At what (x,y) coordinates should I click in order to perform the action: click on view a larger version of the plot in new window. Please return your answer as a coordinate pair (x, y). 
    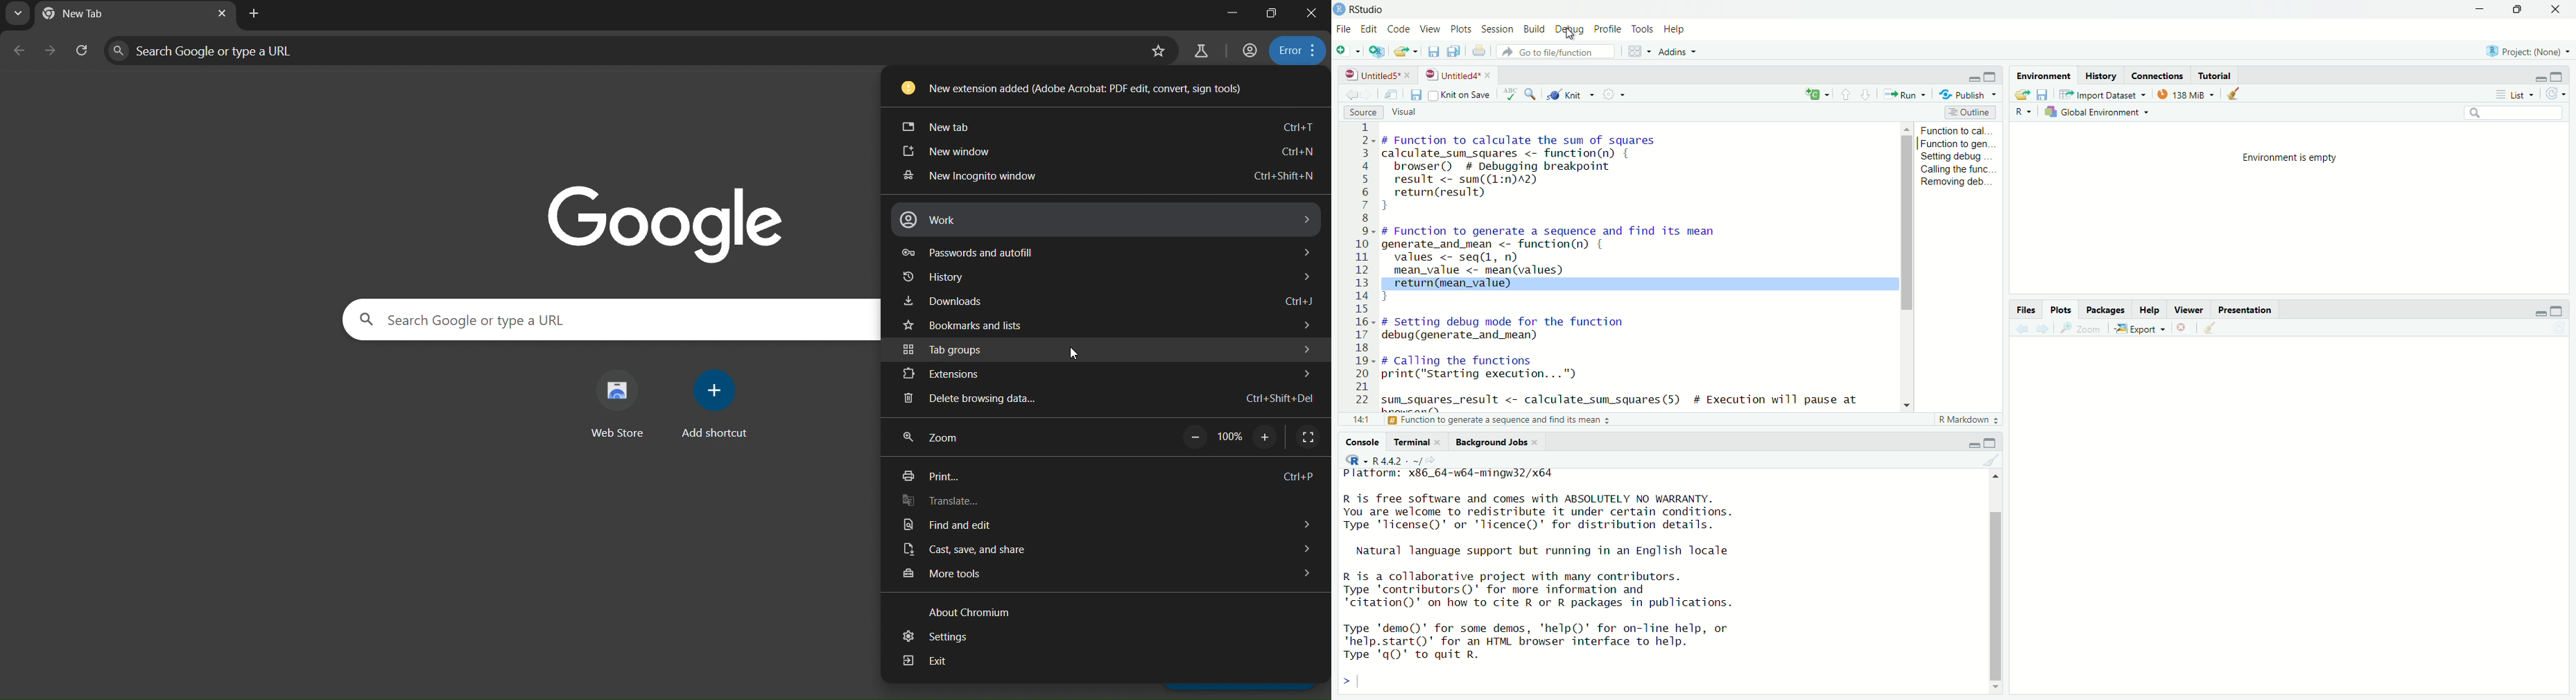
    Looking at the image, I should click on (2085, 329).